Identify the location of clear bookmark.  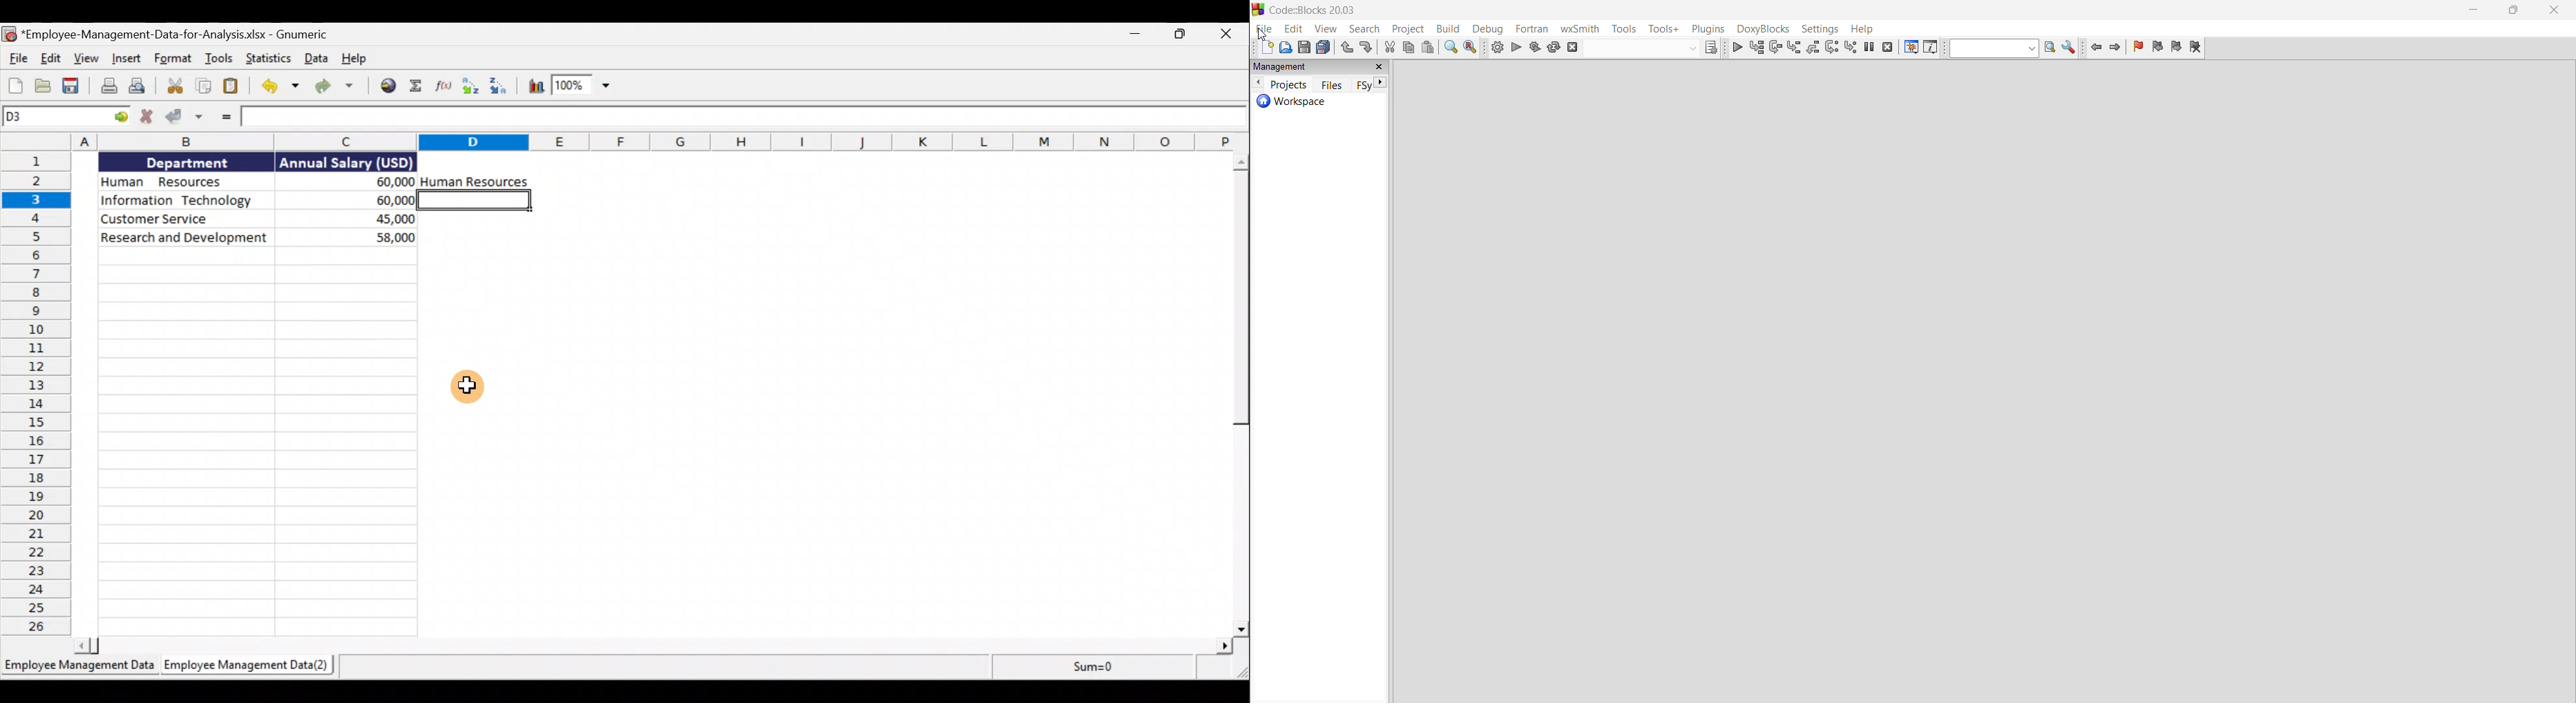
(2197, 47).